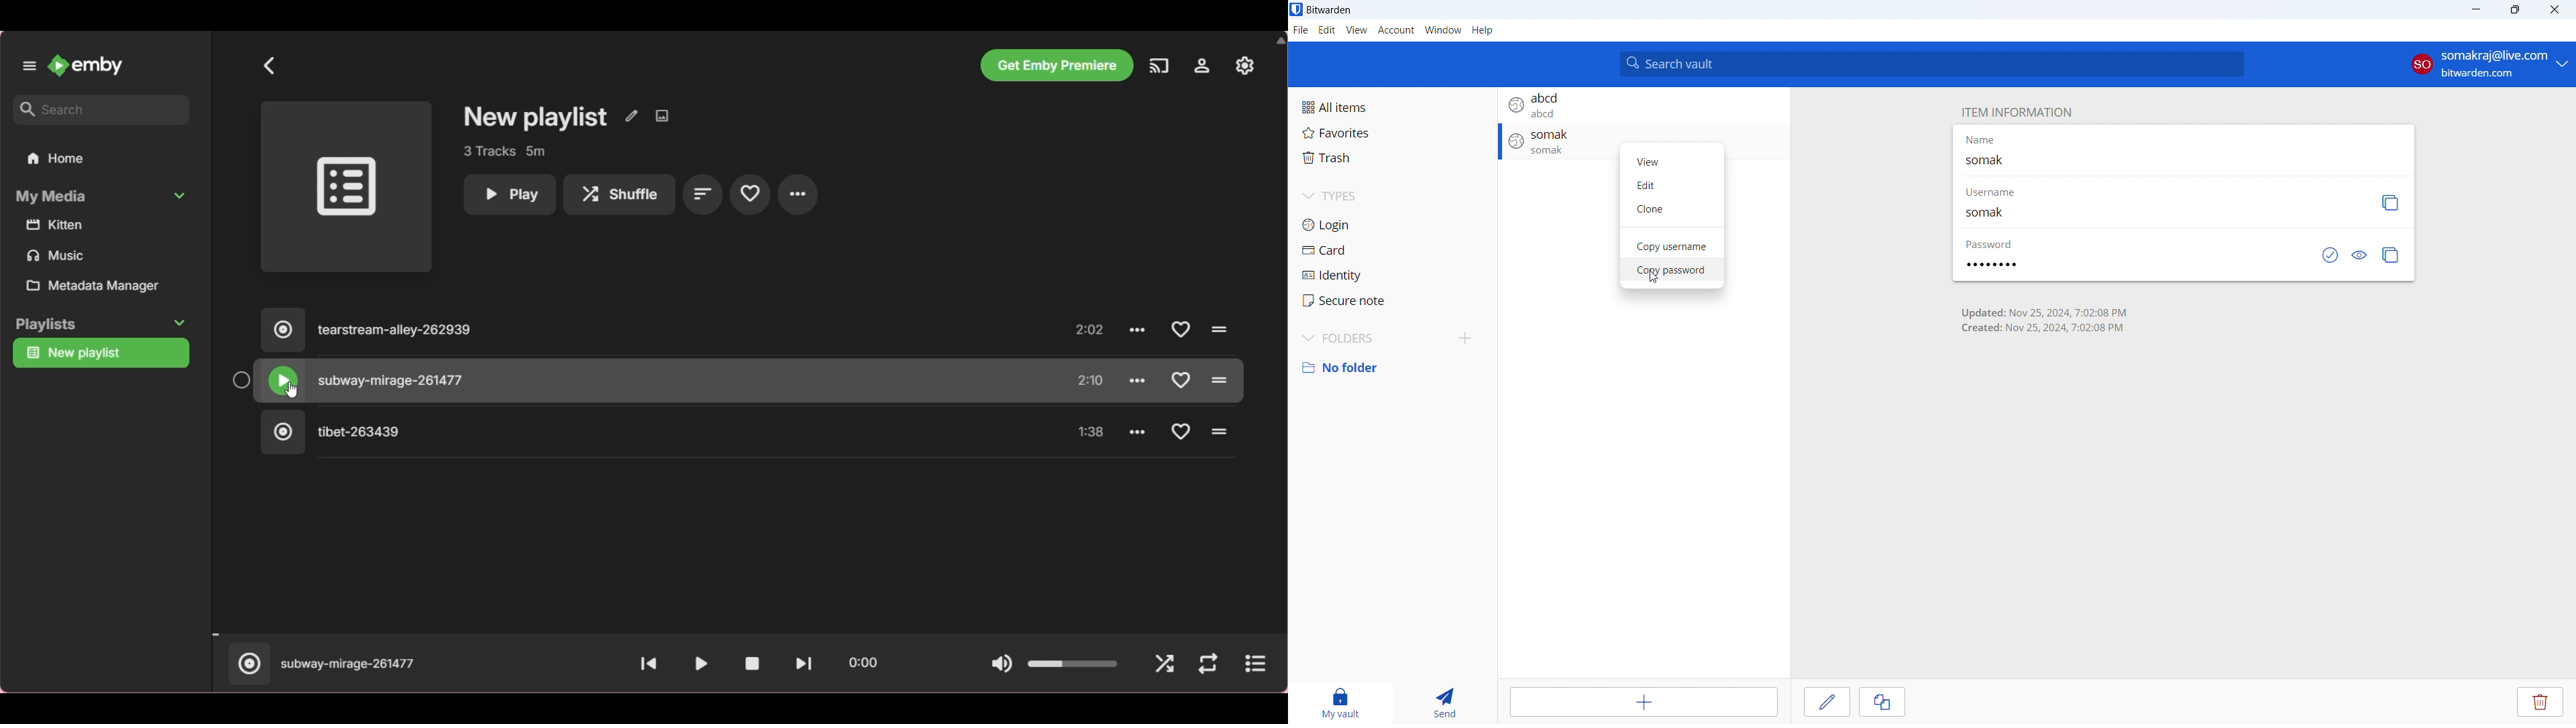  Describe the element at coordinates (1392, 158) in the screenshot. I see `trash` at that location.